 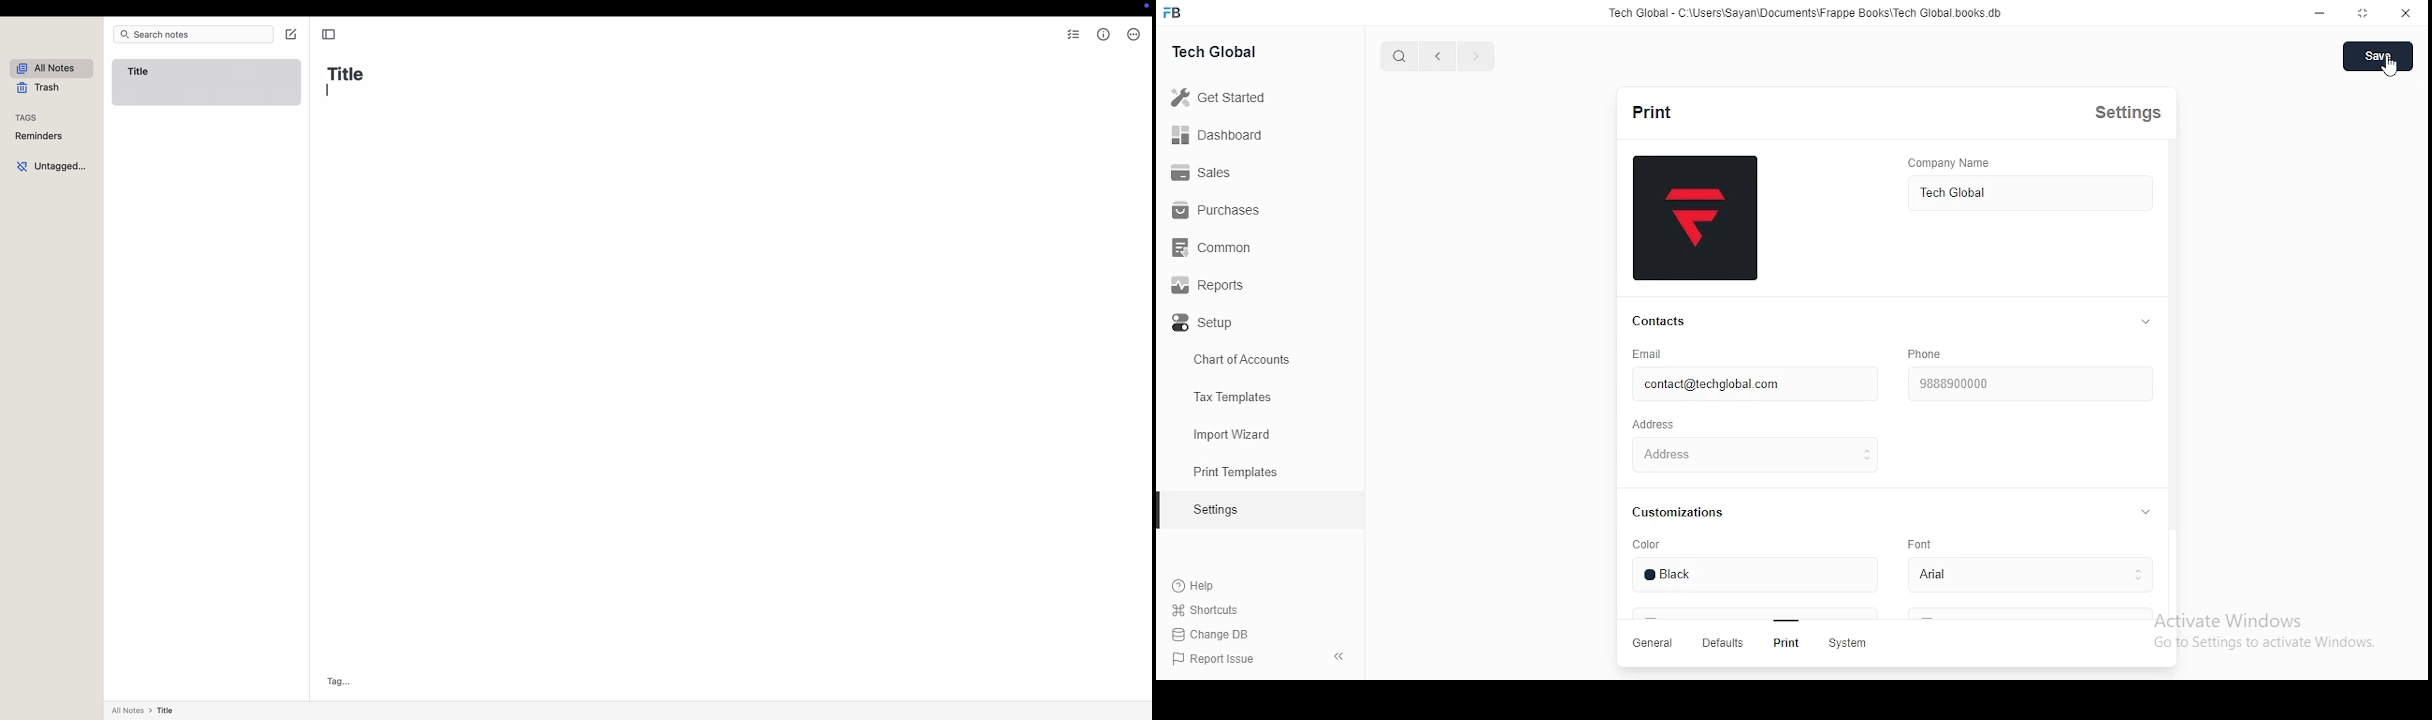 What do you see at coordinates (1232, 175) in the screenshot?
I see `Sales ` at bounding box center [1232, 175].